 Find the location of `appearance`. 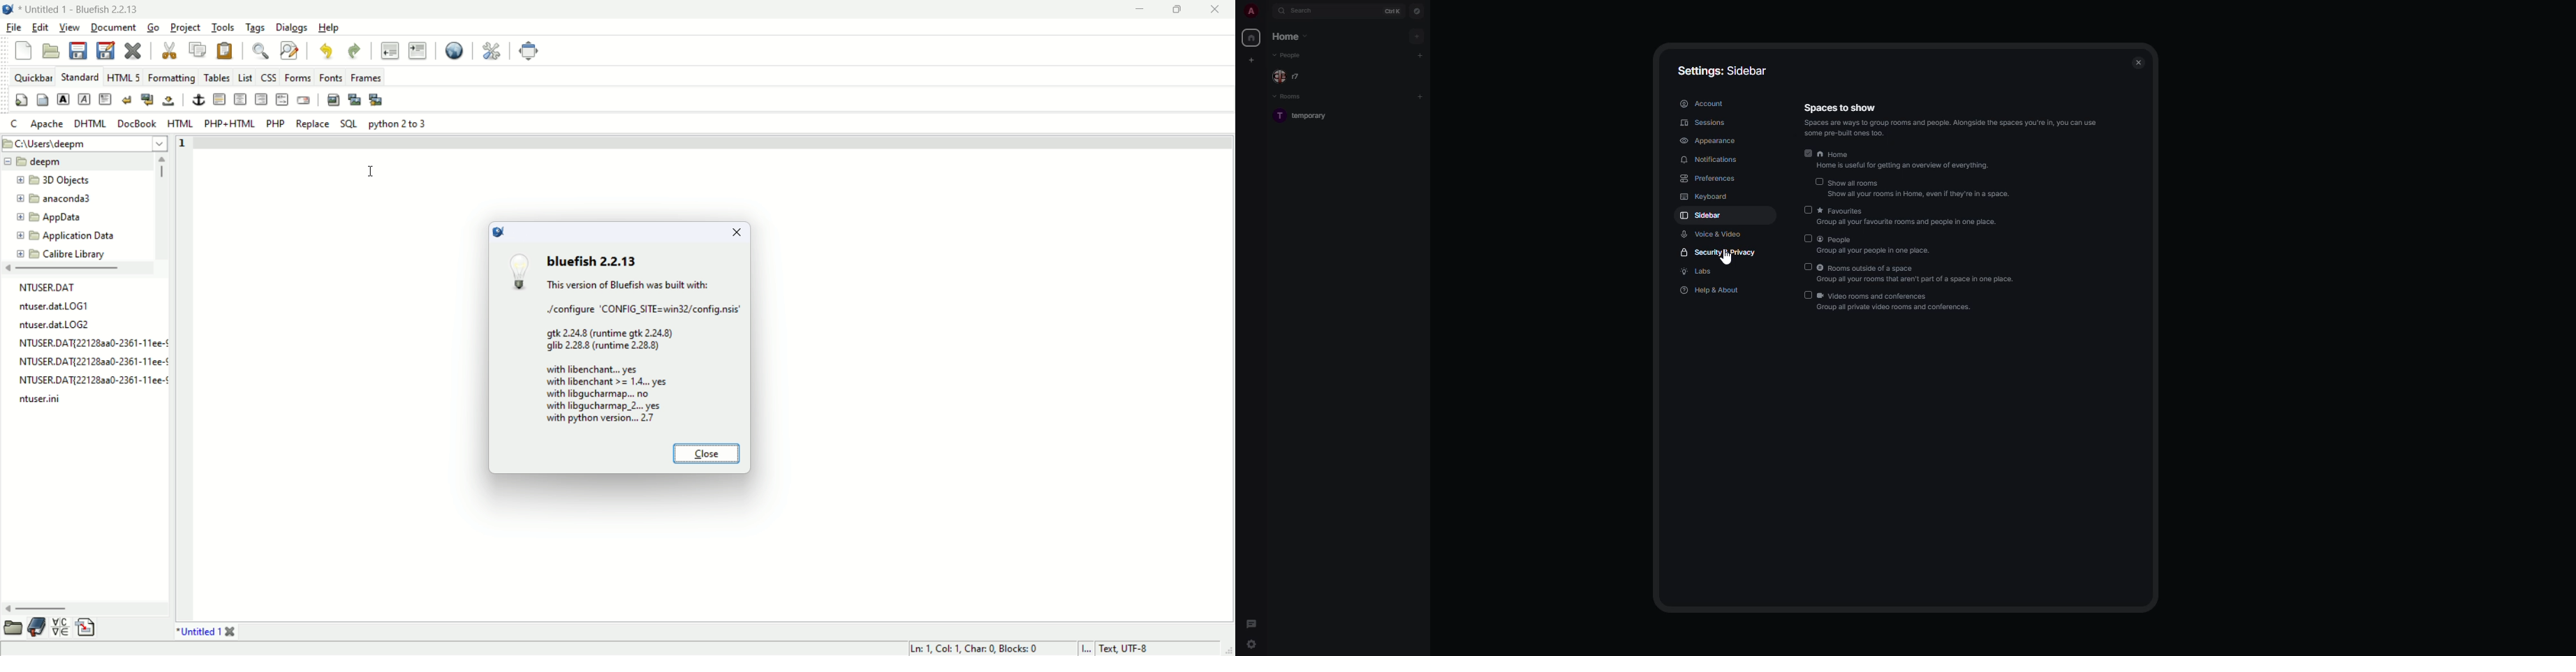

appearance is located at coordinates (1712, 140).